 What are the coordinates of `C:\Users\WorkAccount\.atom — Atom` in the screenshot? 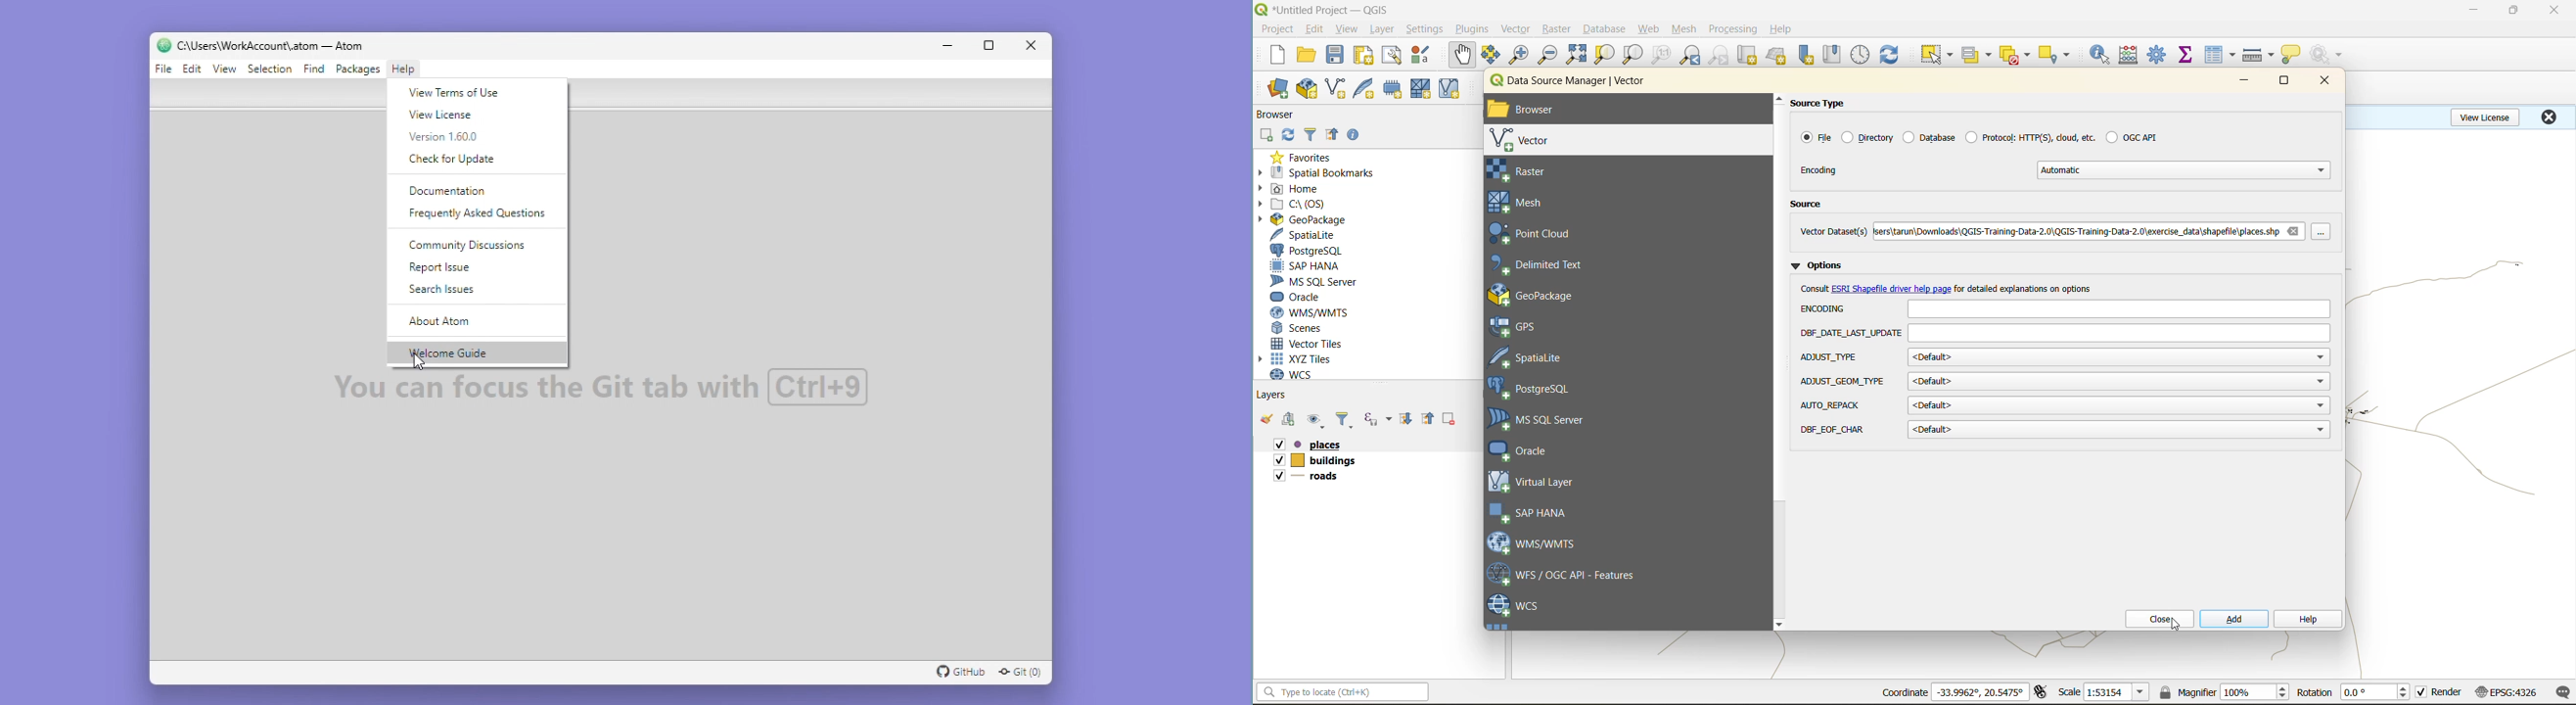 It's located at (263, 46).